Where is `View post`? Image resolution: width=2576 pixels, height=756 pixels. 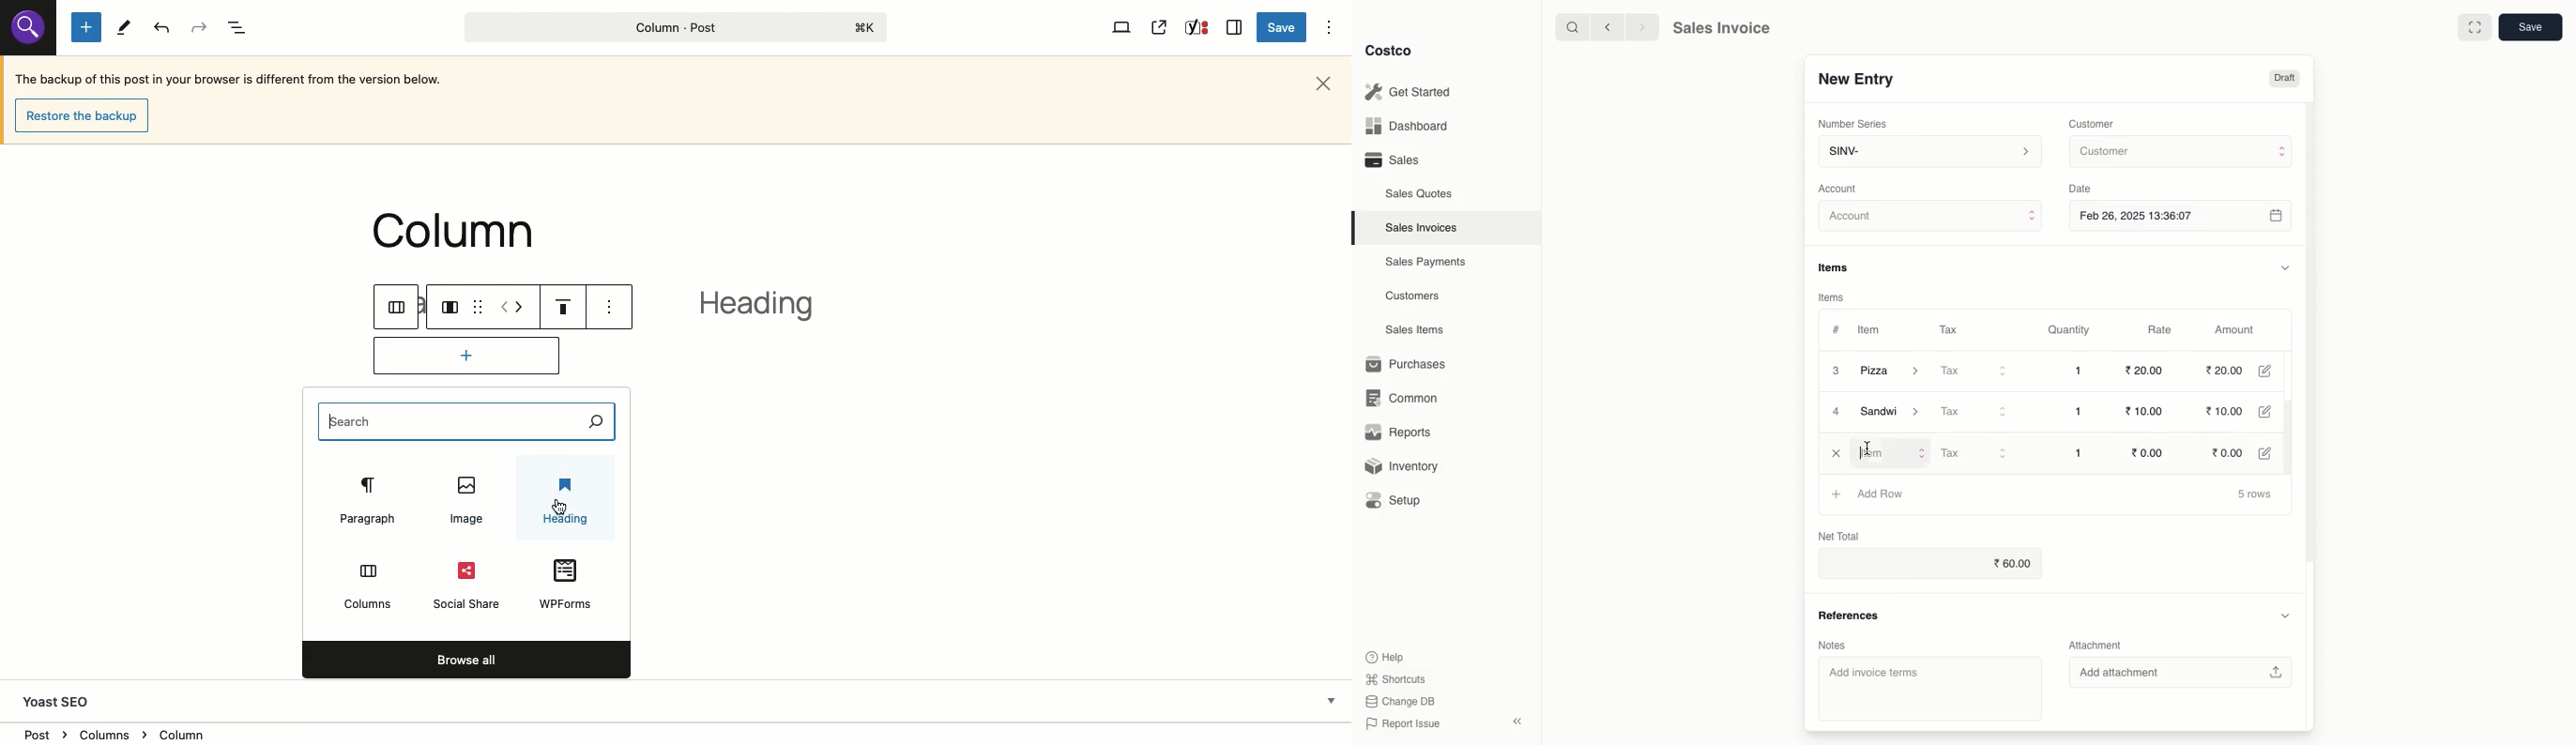
View post is located at coordinates (1160, 27).